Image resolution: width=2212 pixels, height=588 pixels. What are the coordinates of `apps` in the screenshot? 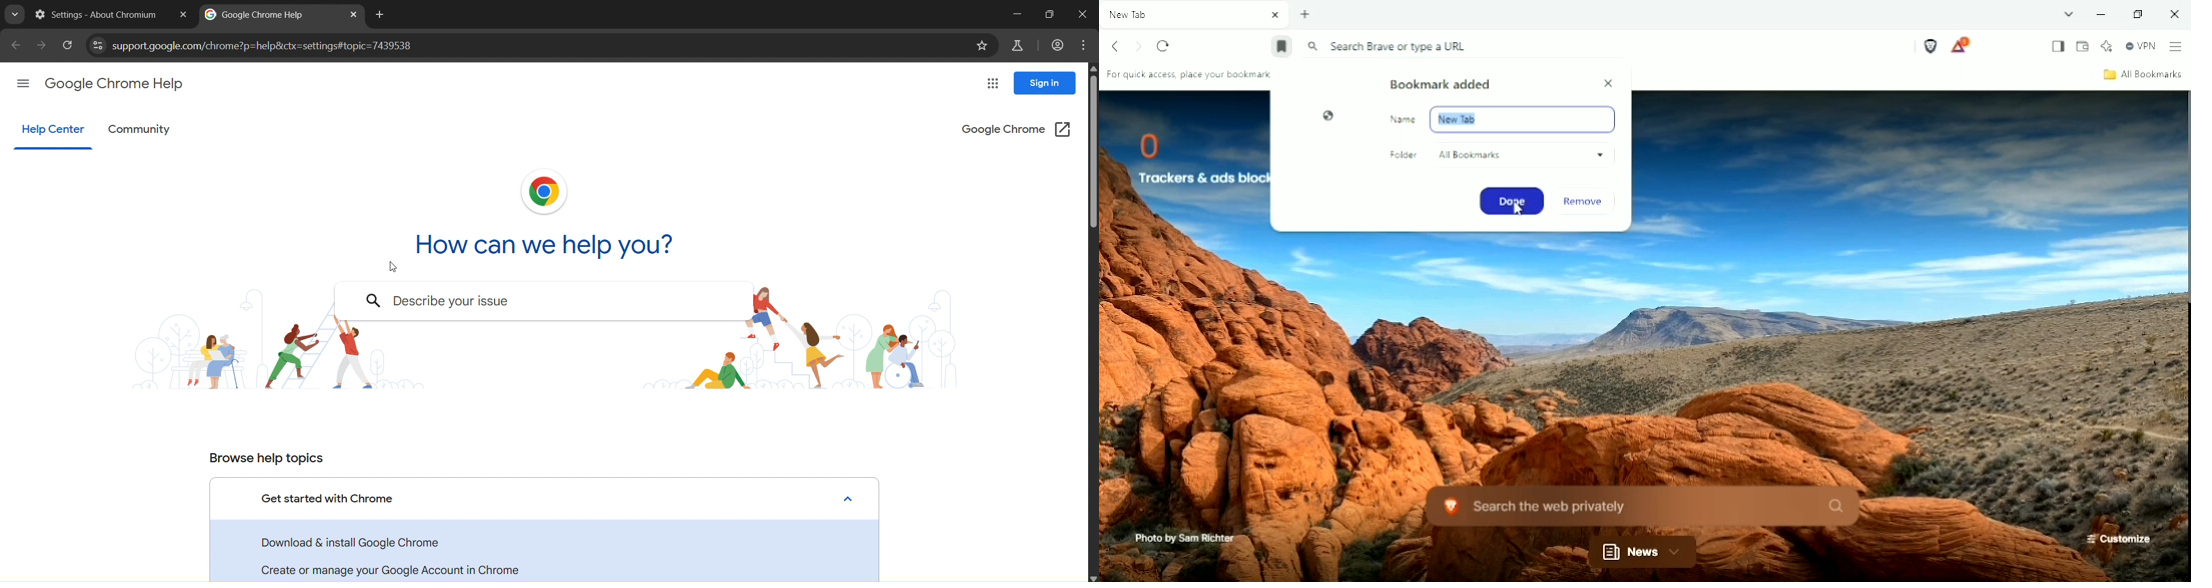 It's located at (994, 84).